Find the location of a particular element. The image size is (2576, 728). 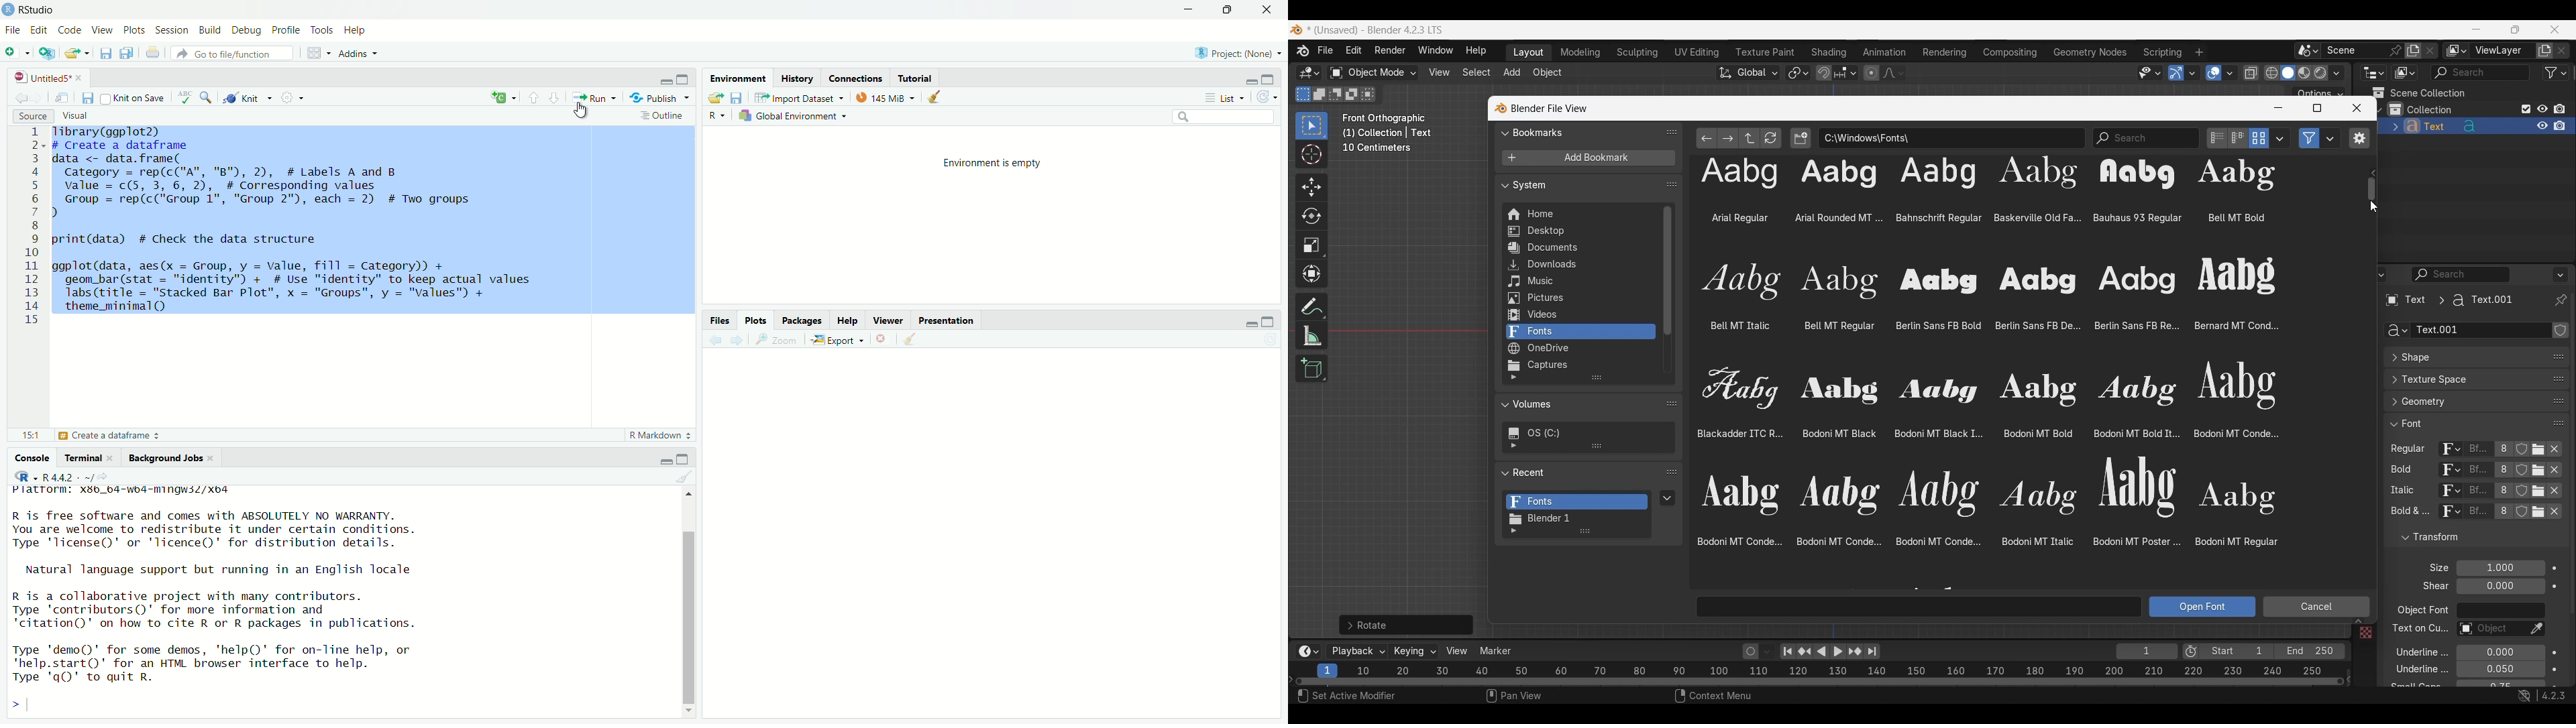

Edit is located at coordinates (42, 29).